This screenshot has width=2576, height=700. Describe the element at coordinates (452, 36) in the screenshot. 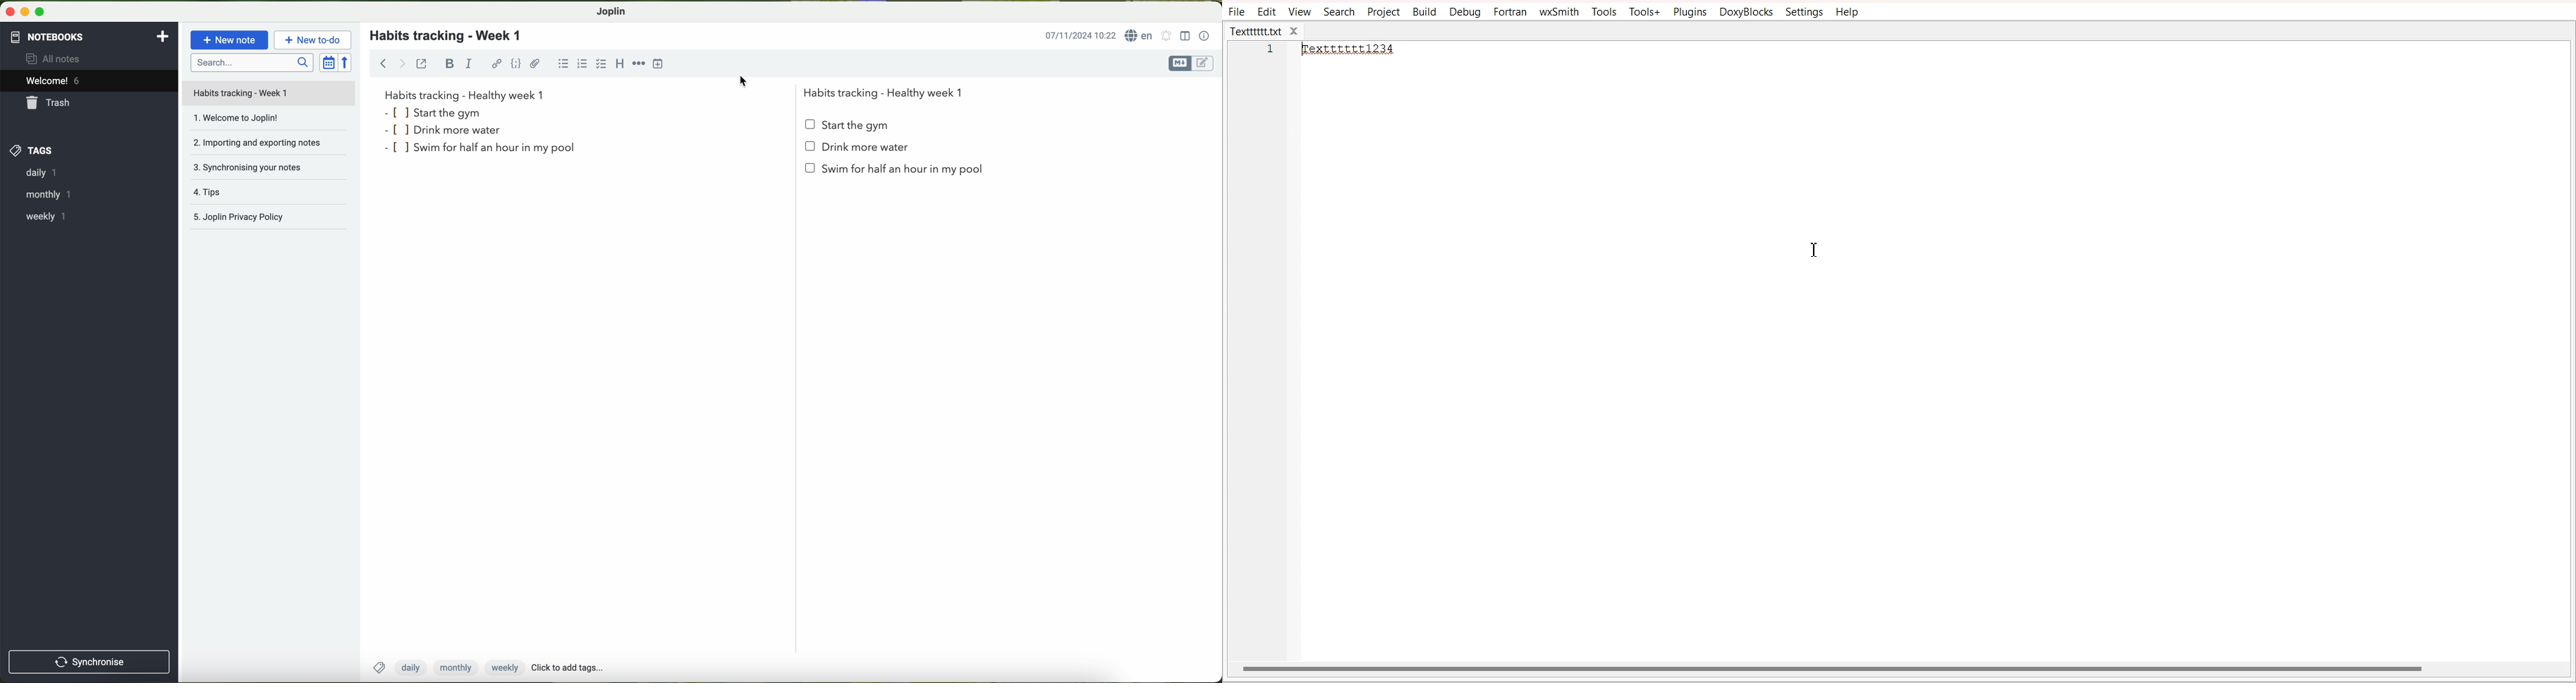

I see `habits tracking - week 1` at that location.